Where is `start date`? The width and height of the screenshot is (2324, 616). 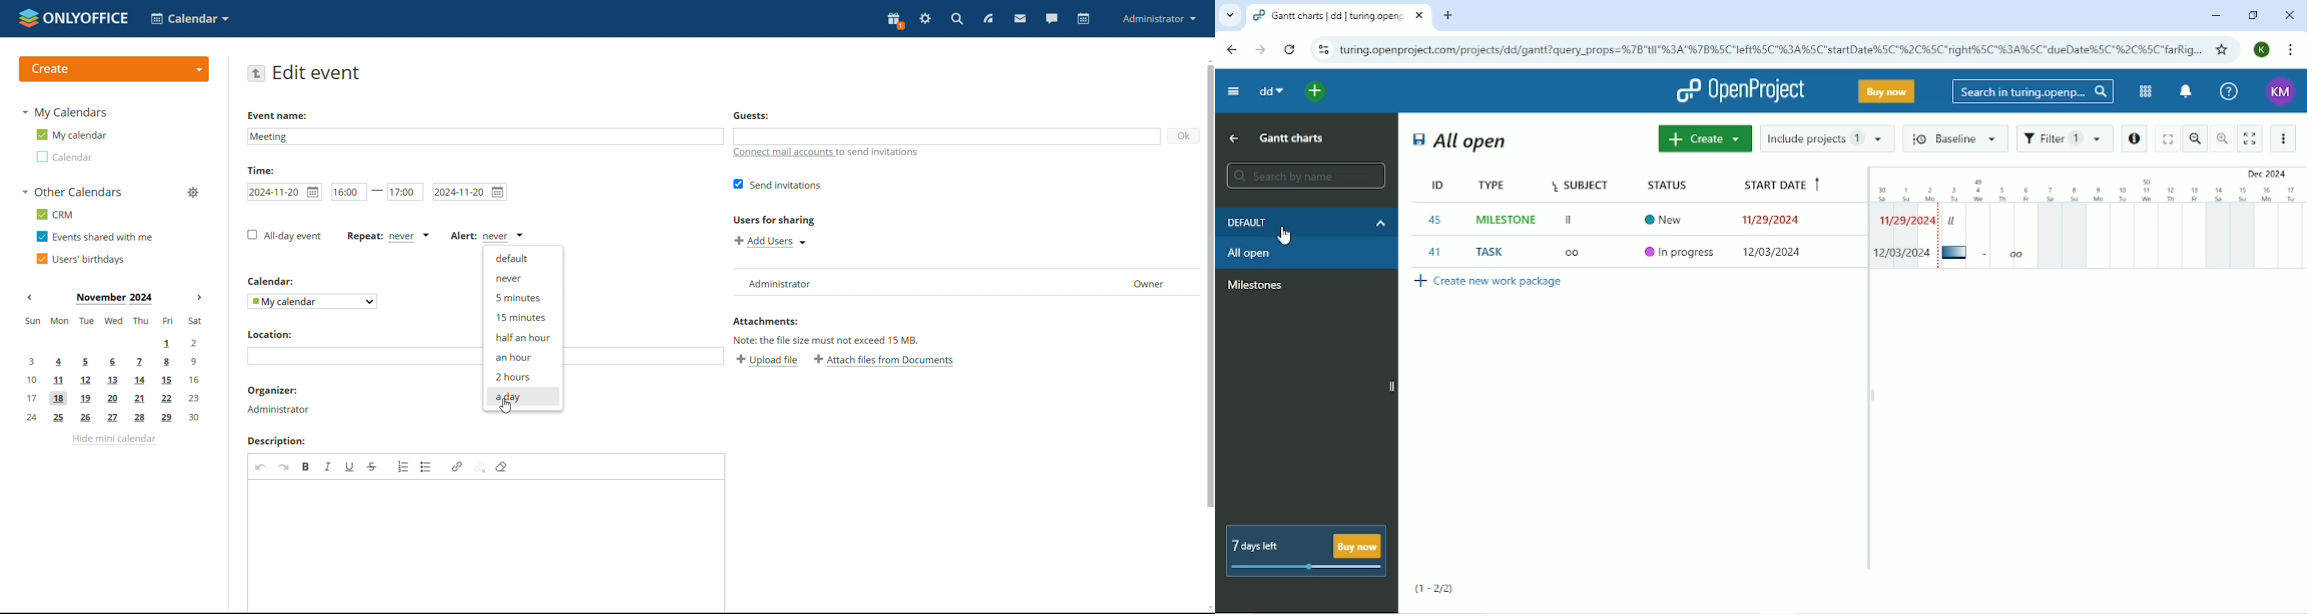
start date is located at coordinates (284, 192).